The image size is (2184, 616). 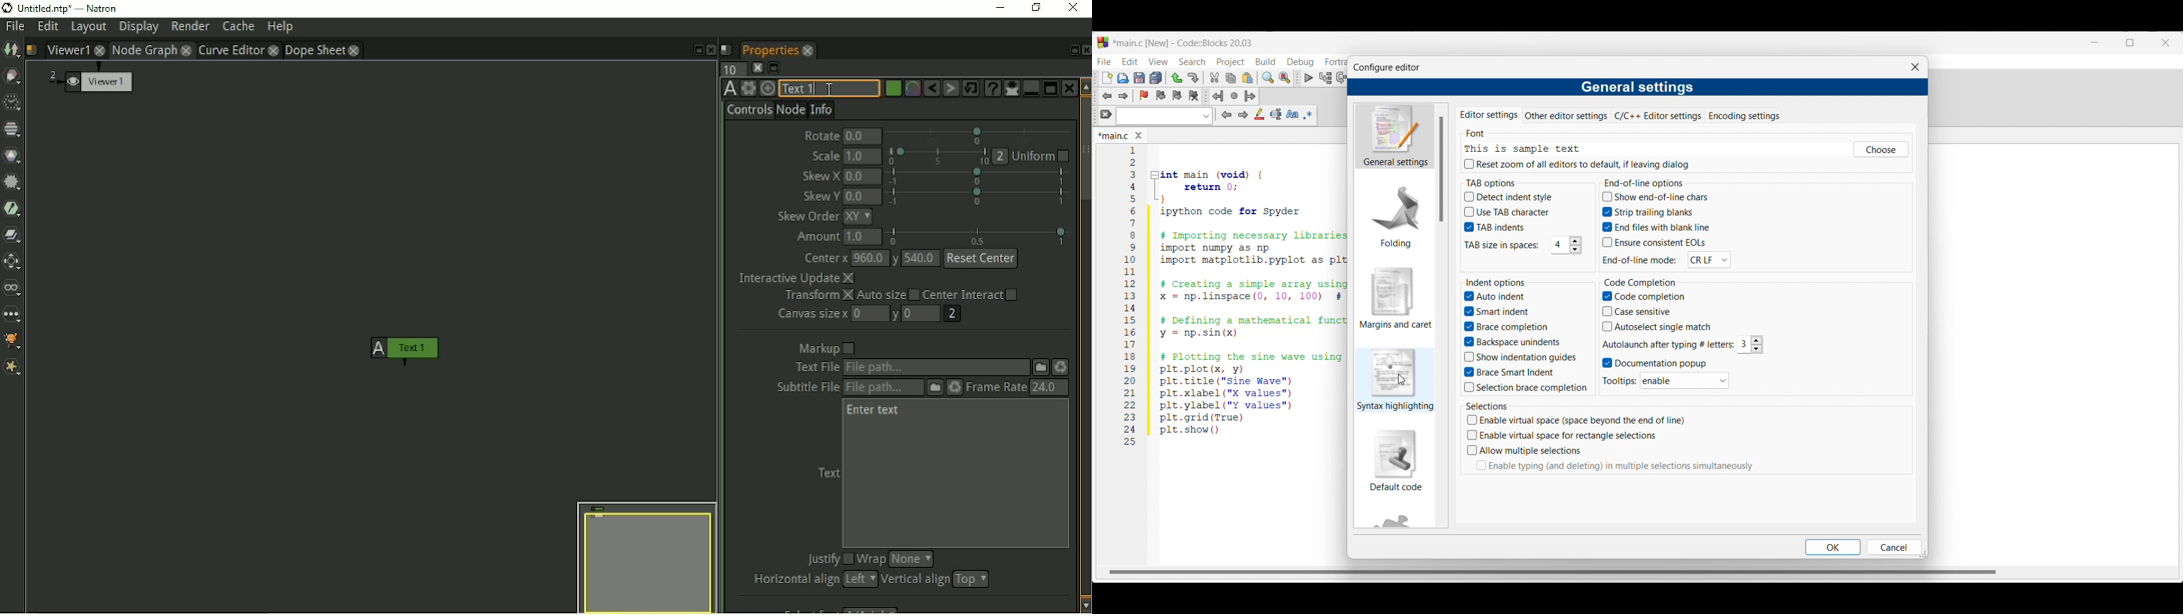 What do you see at coordinates (1500, 310) in the screenshot?
I see `Smart indent` at bounding box center [1500, 310].